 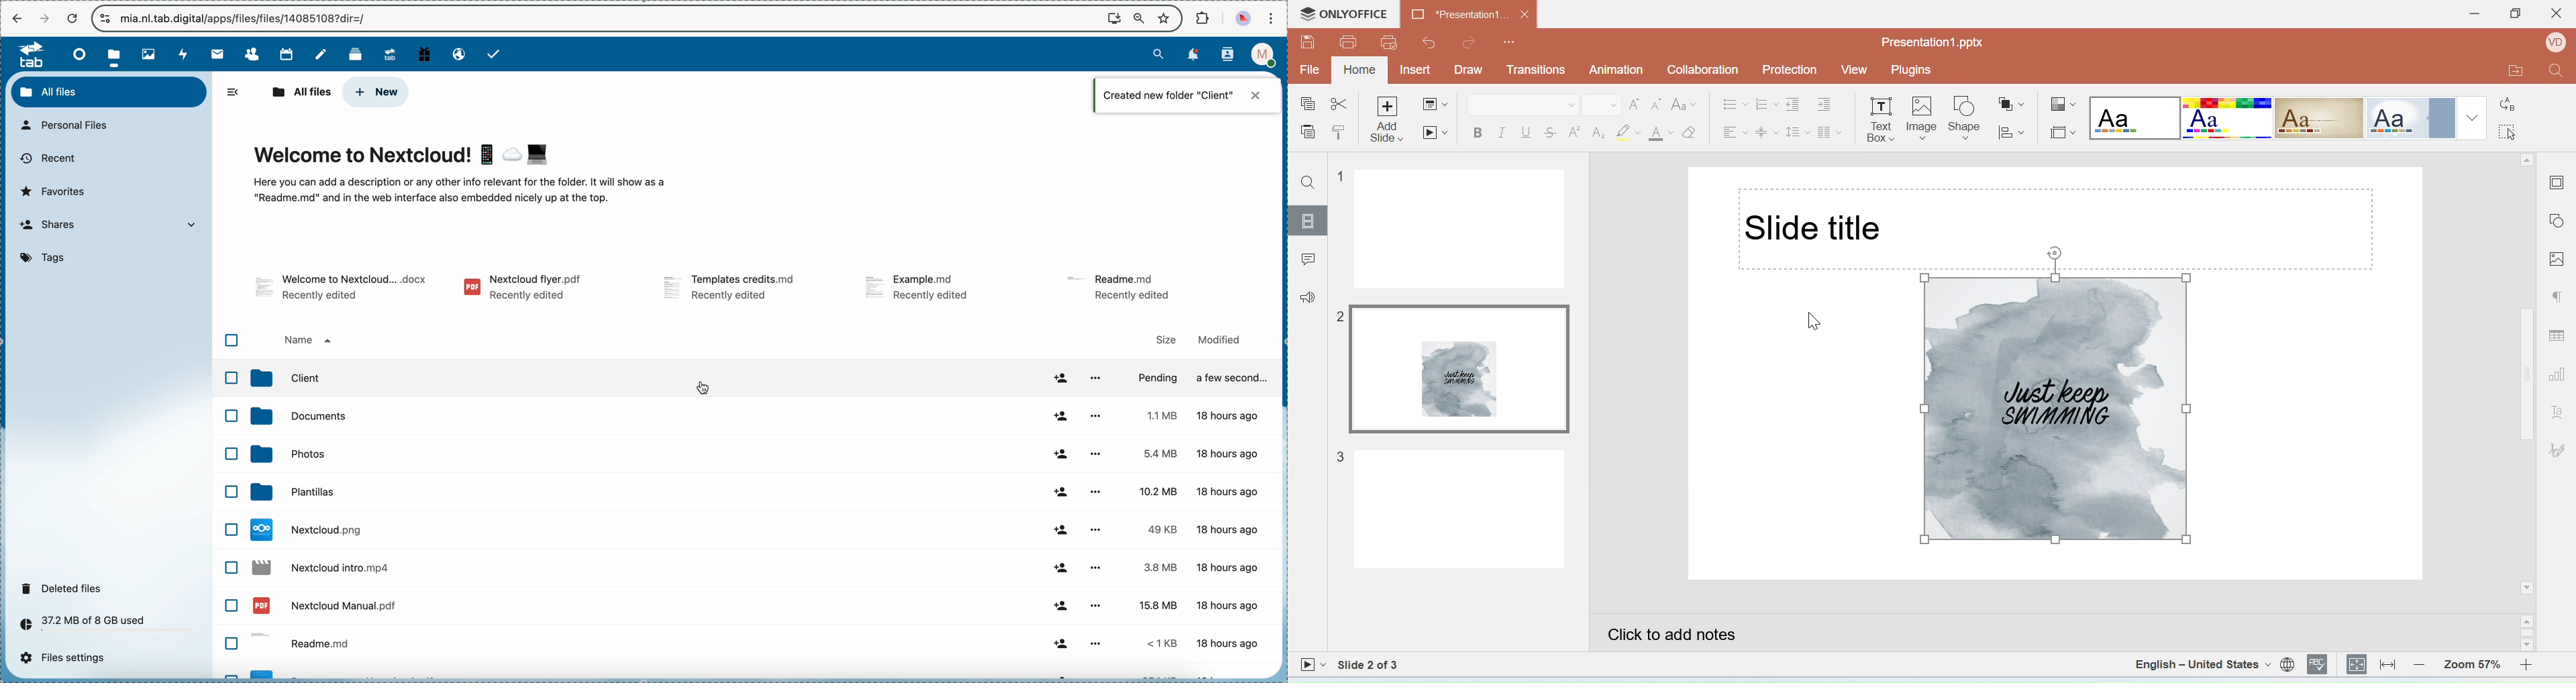 What do you see at coordinates (1349, 42) in the screenshot?
I see `Print file` at bounding box center [1349, 42].